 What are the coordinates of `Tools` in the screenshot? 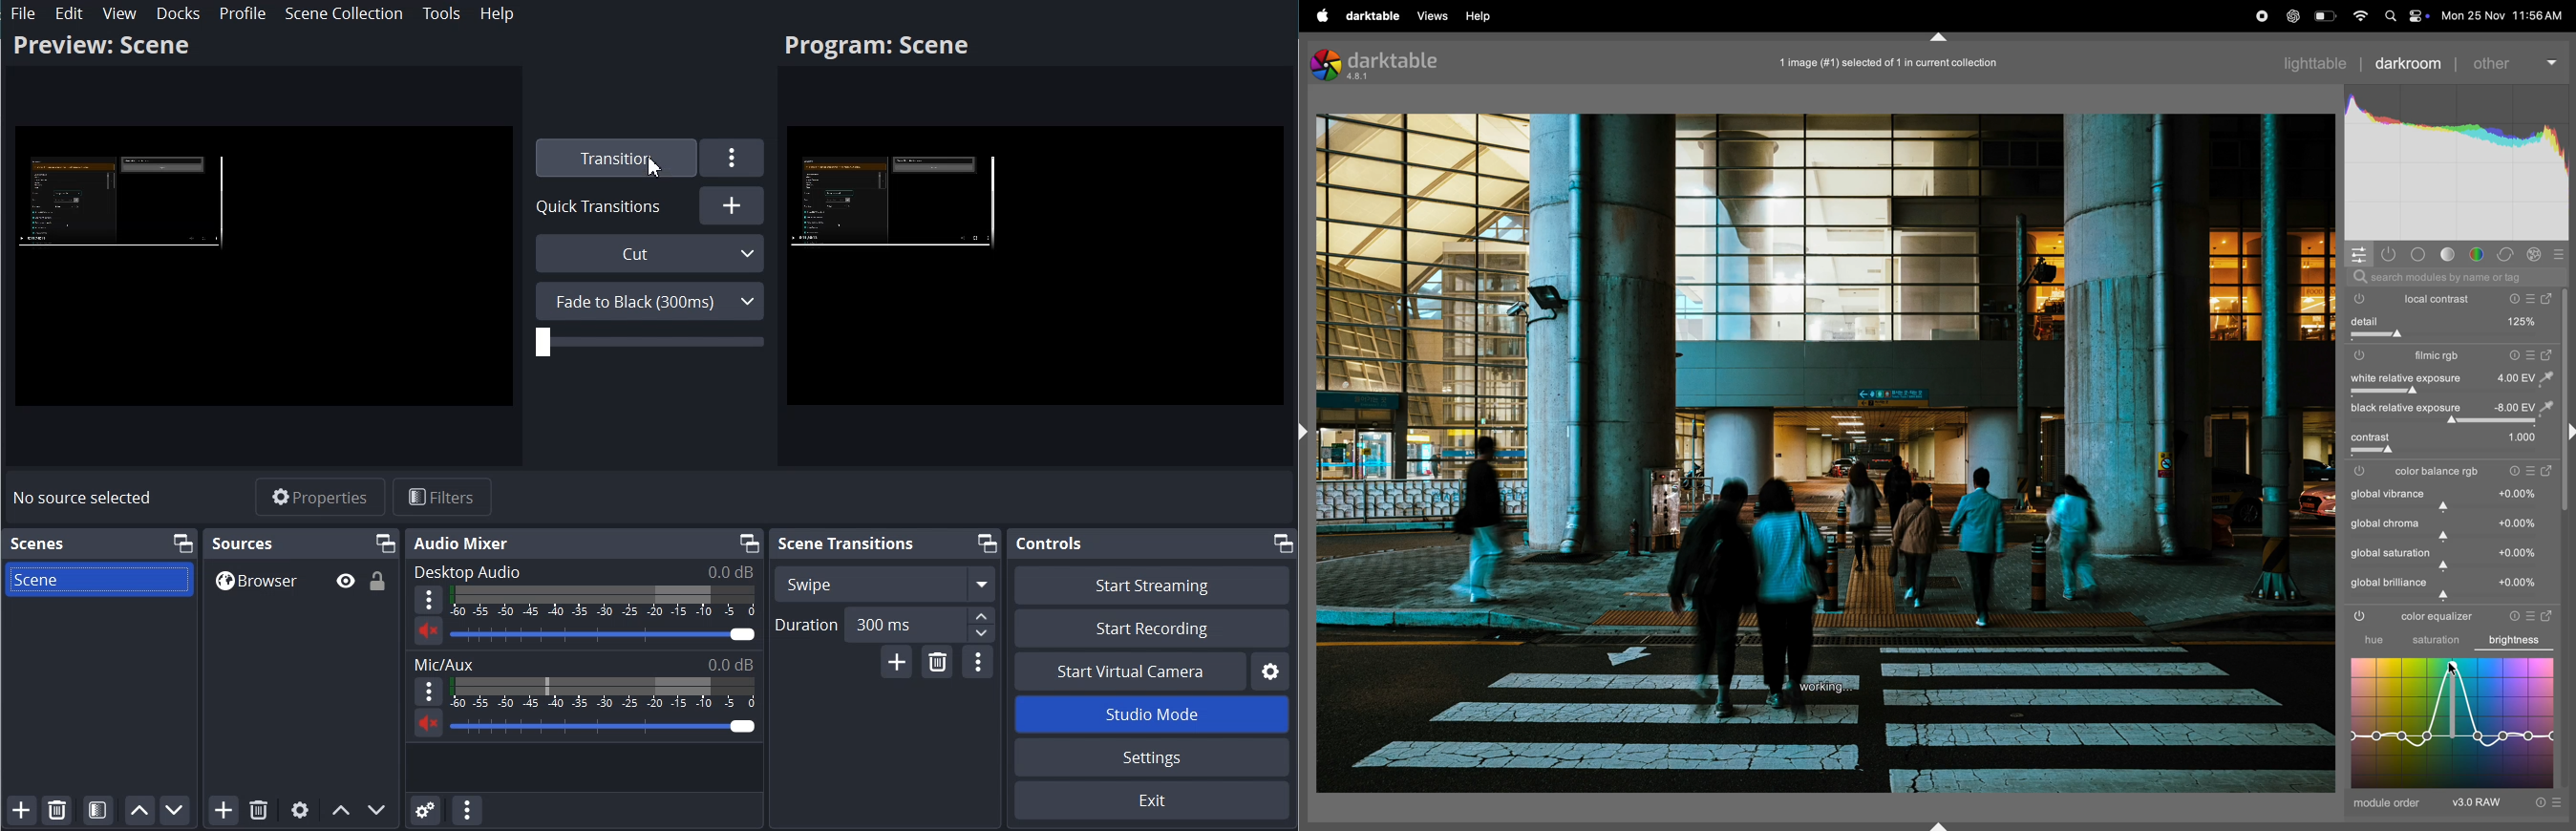 It's located at (441, 13).